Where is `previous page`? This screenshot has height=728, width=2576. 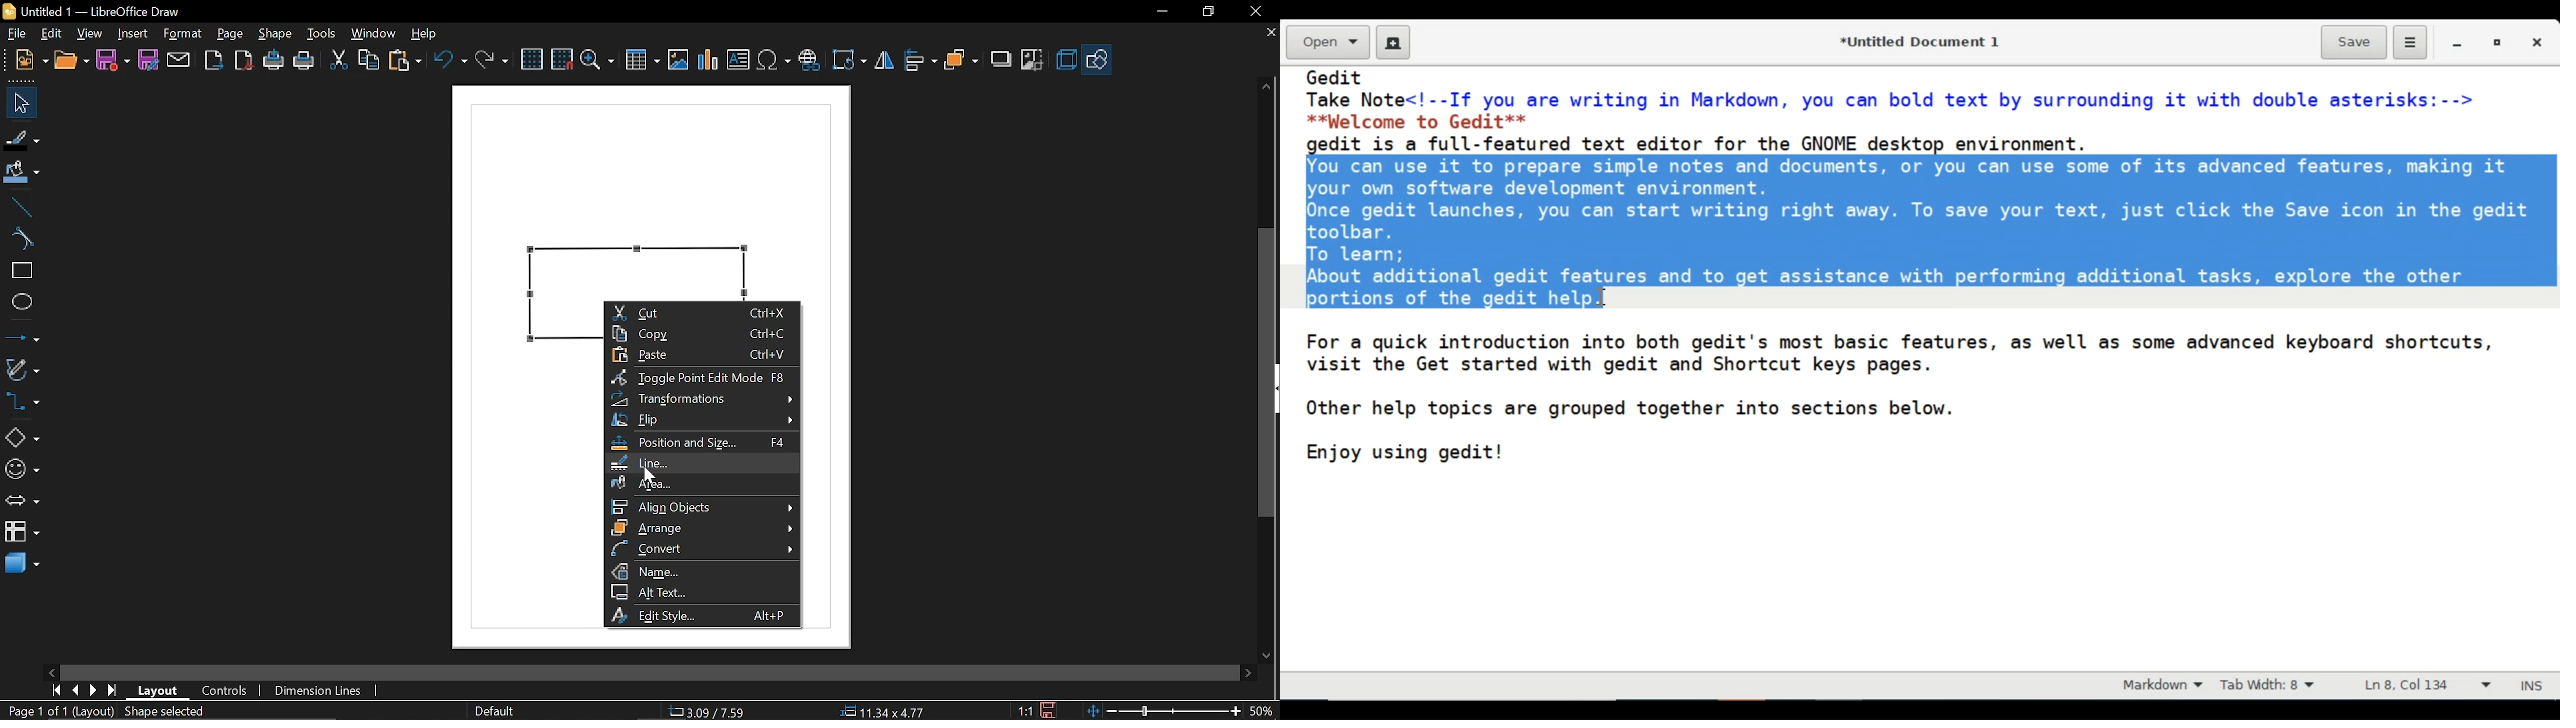 previous page is located at coordinates (75, 690).